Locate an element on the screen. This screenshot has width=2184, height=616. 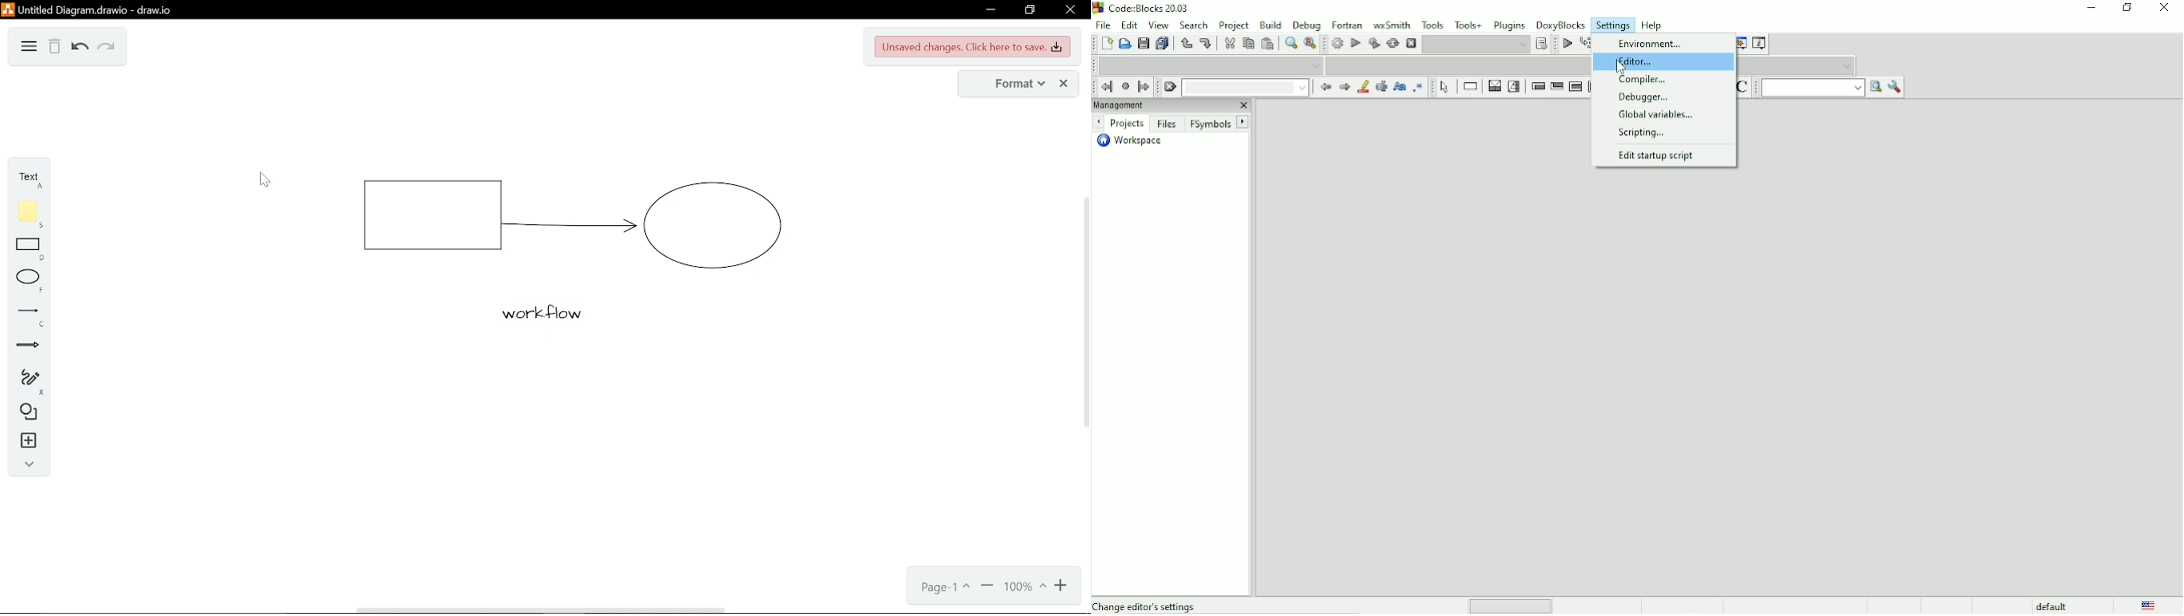
Next is located at coordinates (1098, 123).